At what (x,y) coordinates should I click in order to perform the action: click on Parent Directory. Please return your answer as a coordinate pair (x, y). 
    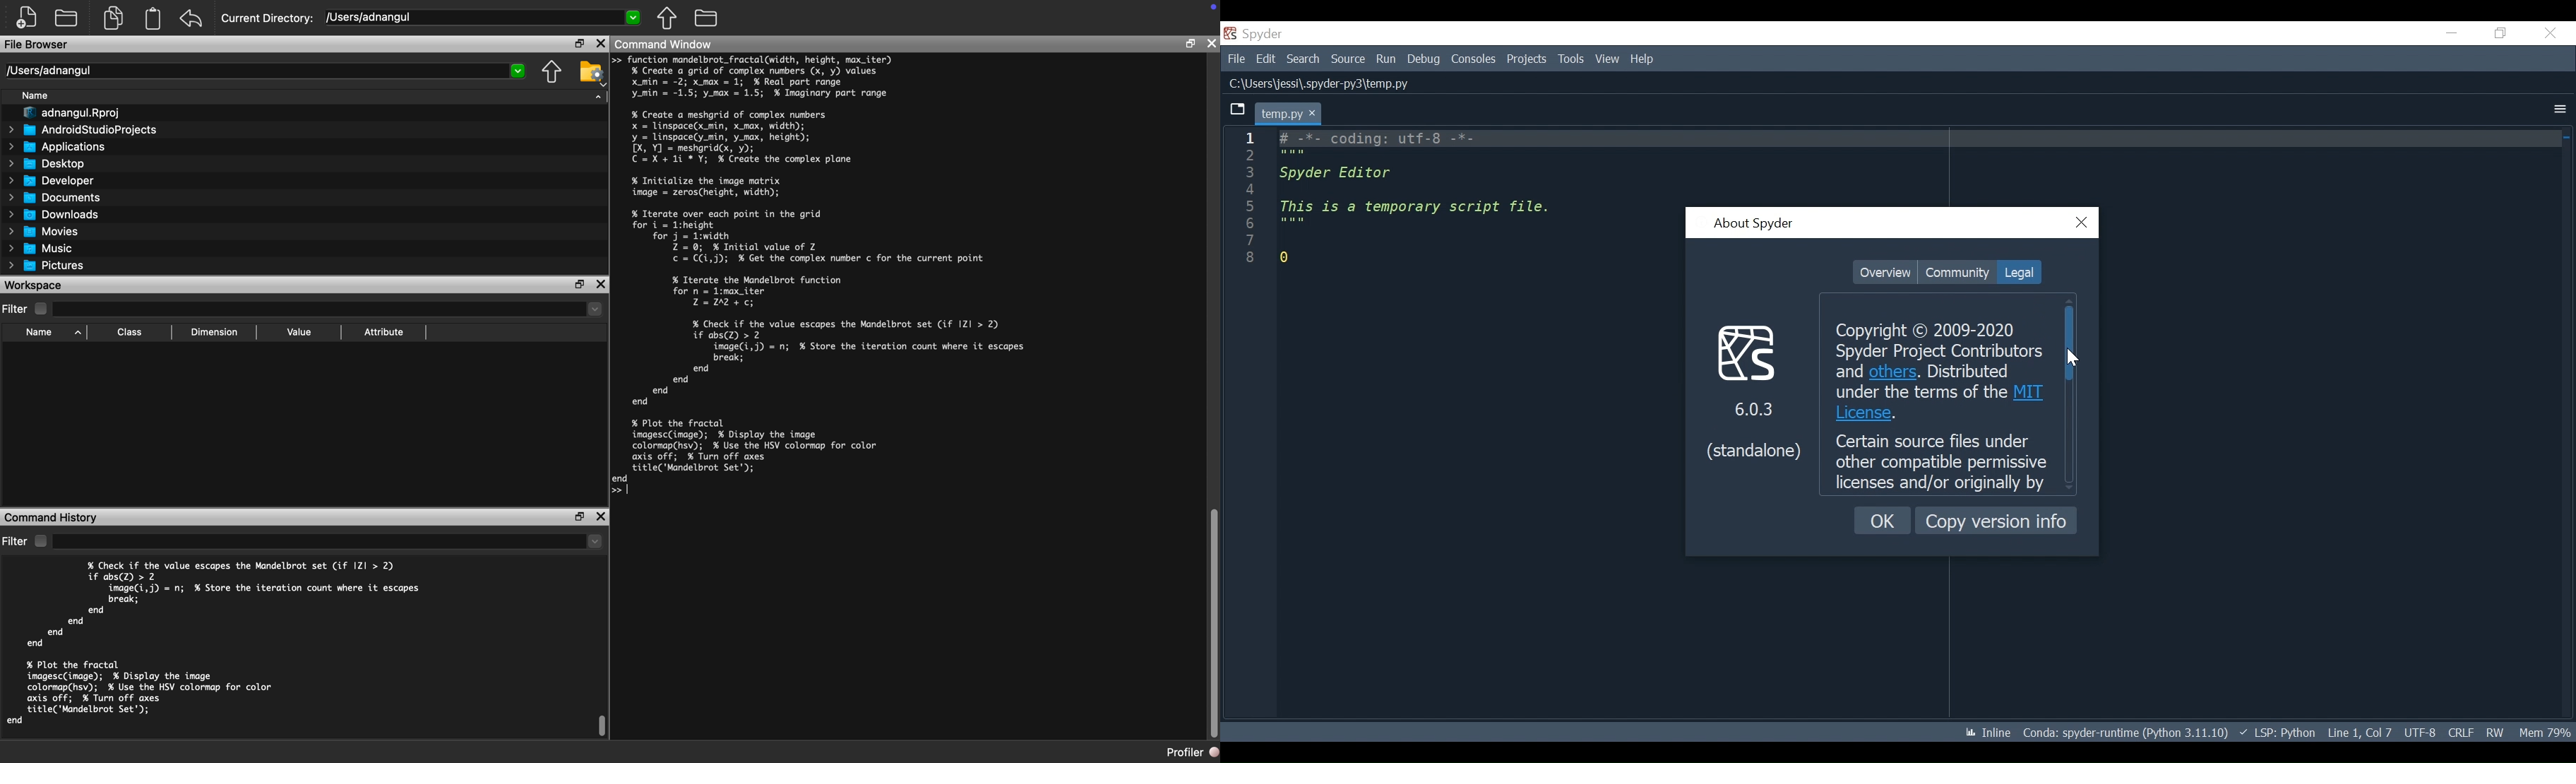
    Looking at the image, I should click on (668, 19).